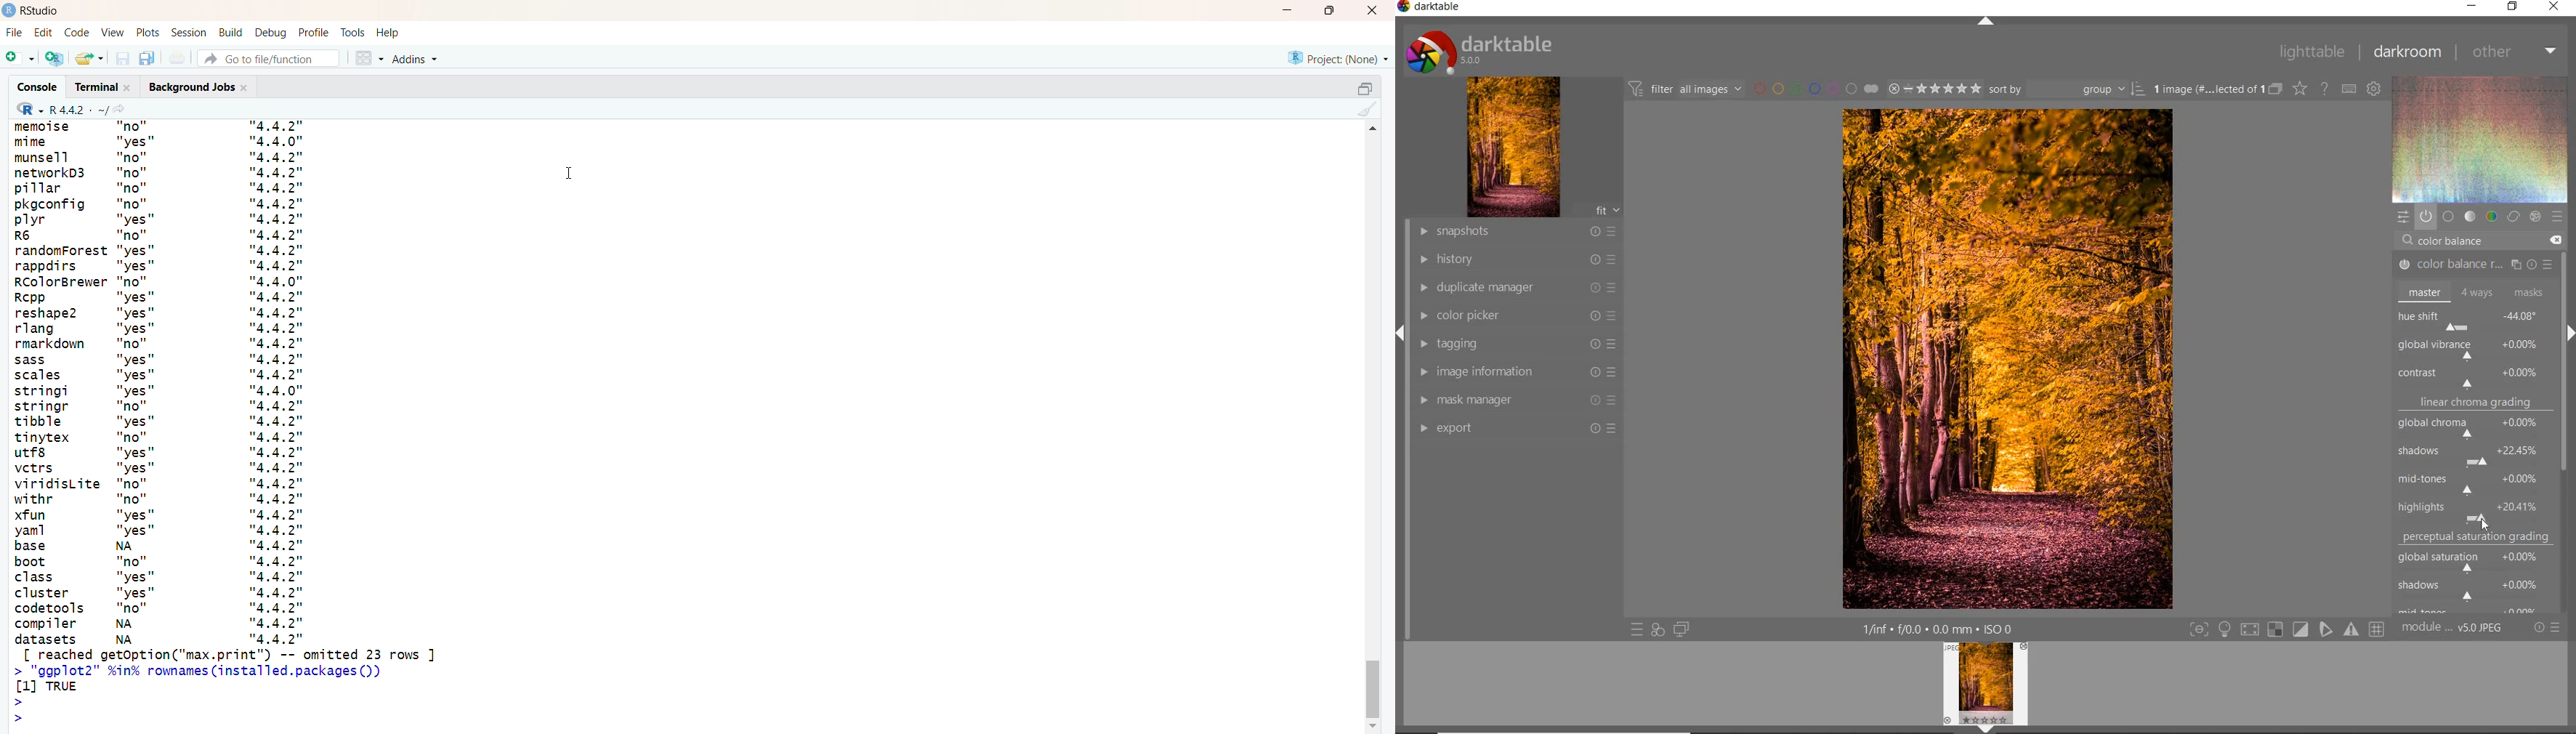 The width and height of the screenshot is (2576, 756). Describe the element at coordinates (315, 33) in the screenshot. I see `profile` at that location.